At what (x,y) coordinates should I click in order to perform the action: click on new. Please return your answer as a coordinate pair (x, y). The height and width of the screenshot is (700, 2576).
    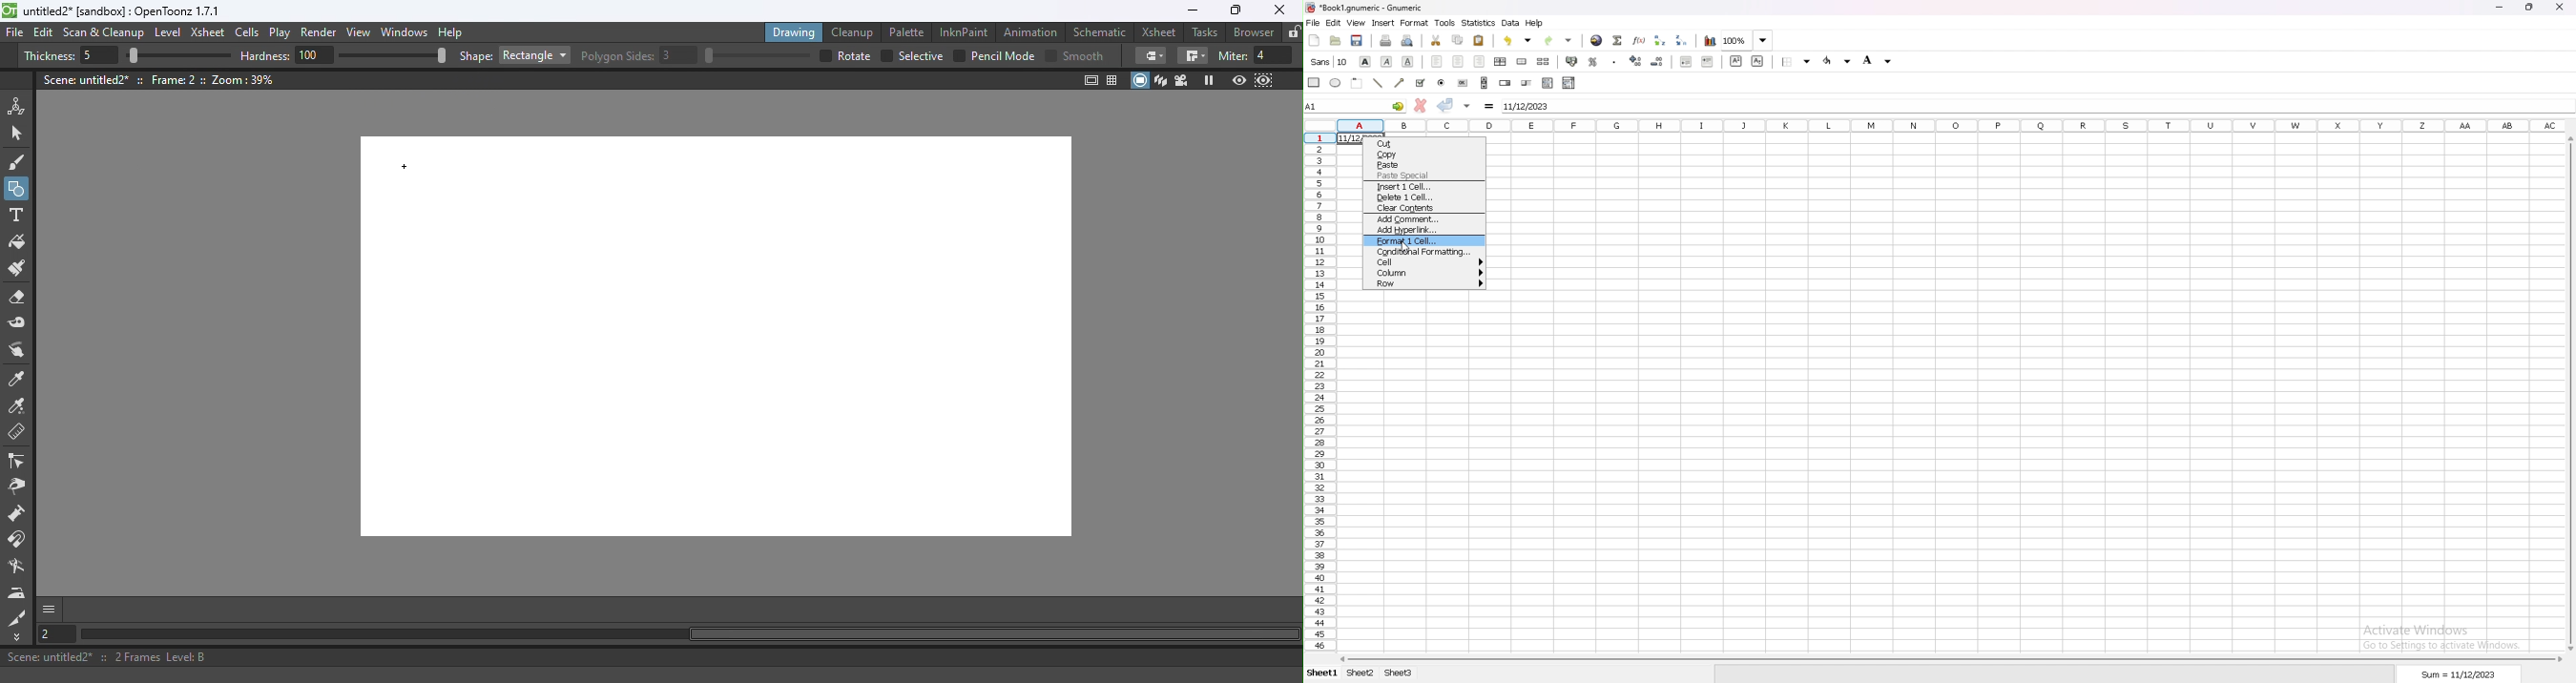
    Looking at the image, I should click on (1314, 40).